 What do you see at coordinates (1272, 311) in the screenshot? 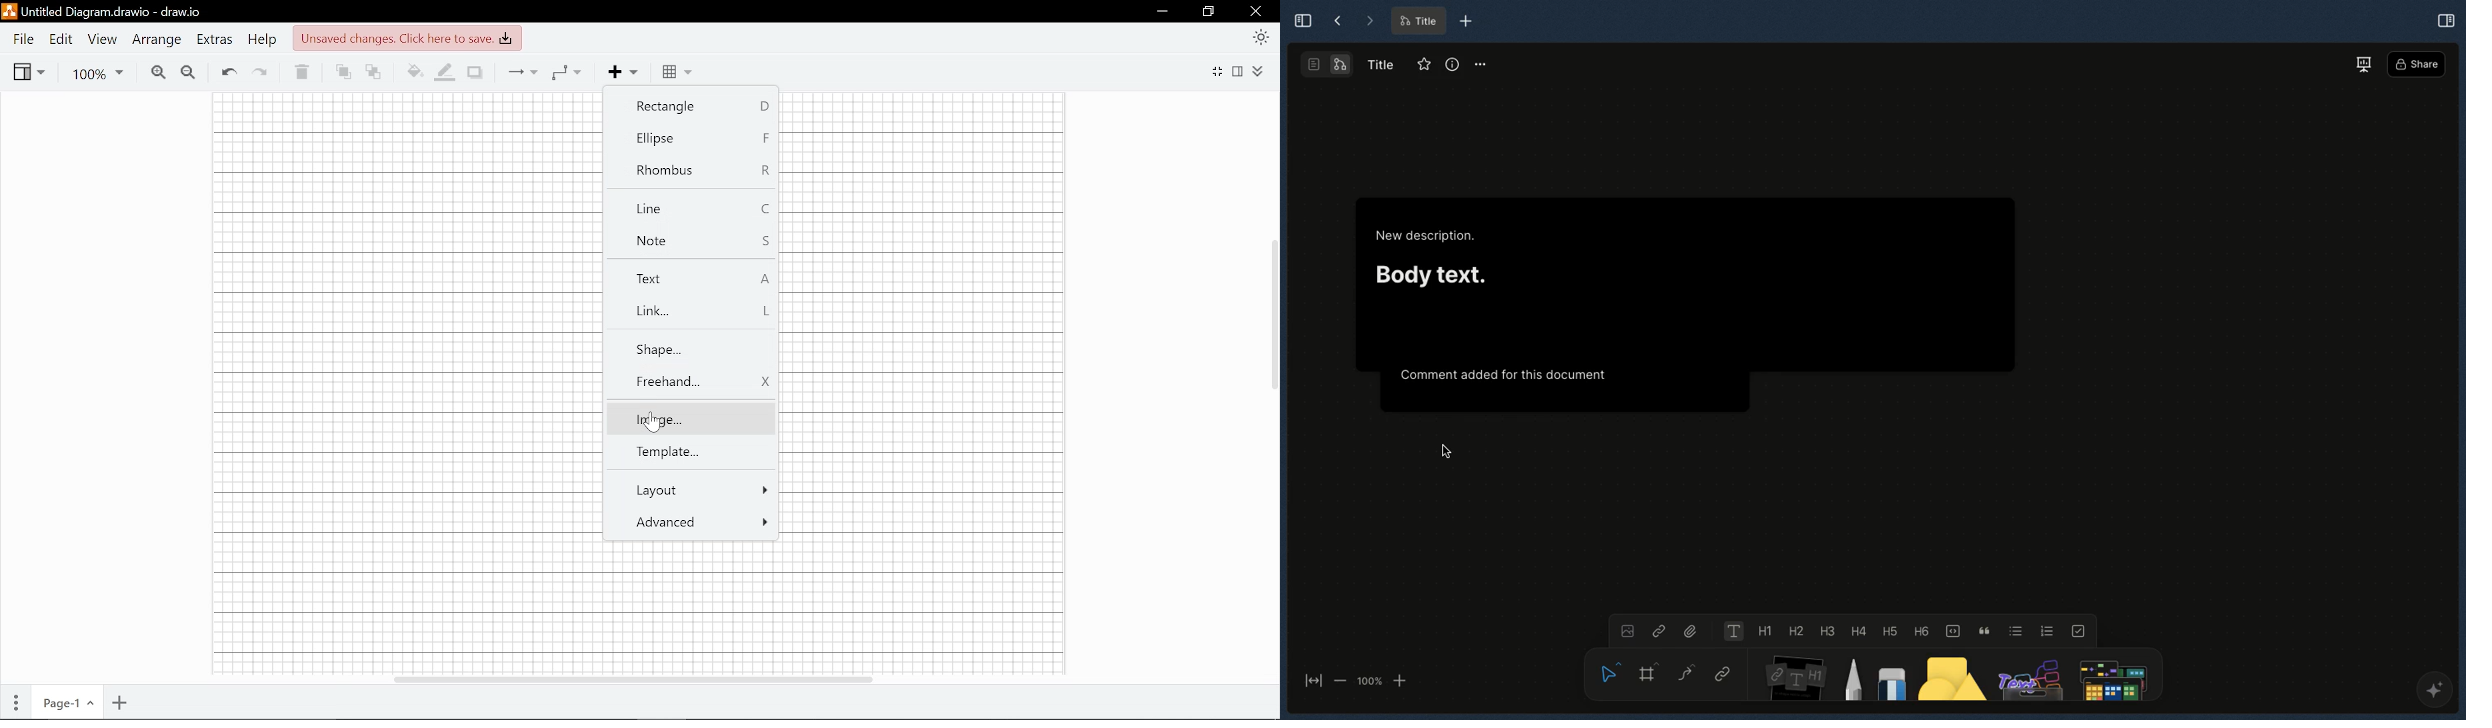
I see `Vertical scrollbar` at bounding box center [1272, 311].